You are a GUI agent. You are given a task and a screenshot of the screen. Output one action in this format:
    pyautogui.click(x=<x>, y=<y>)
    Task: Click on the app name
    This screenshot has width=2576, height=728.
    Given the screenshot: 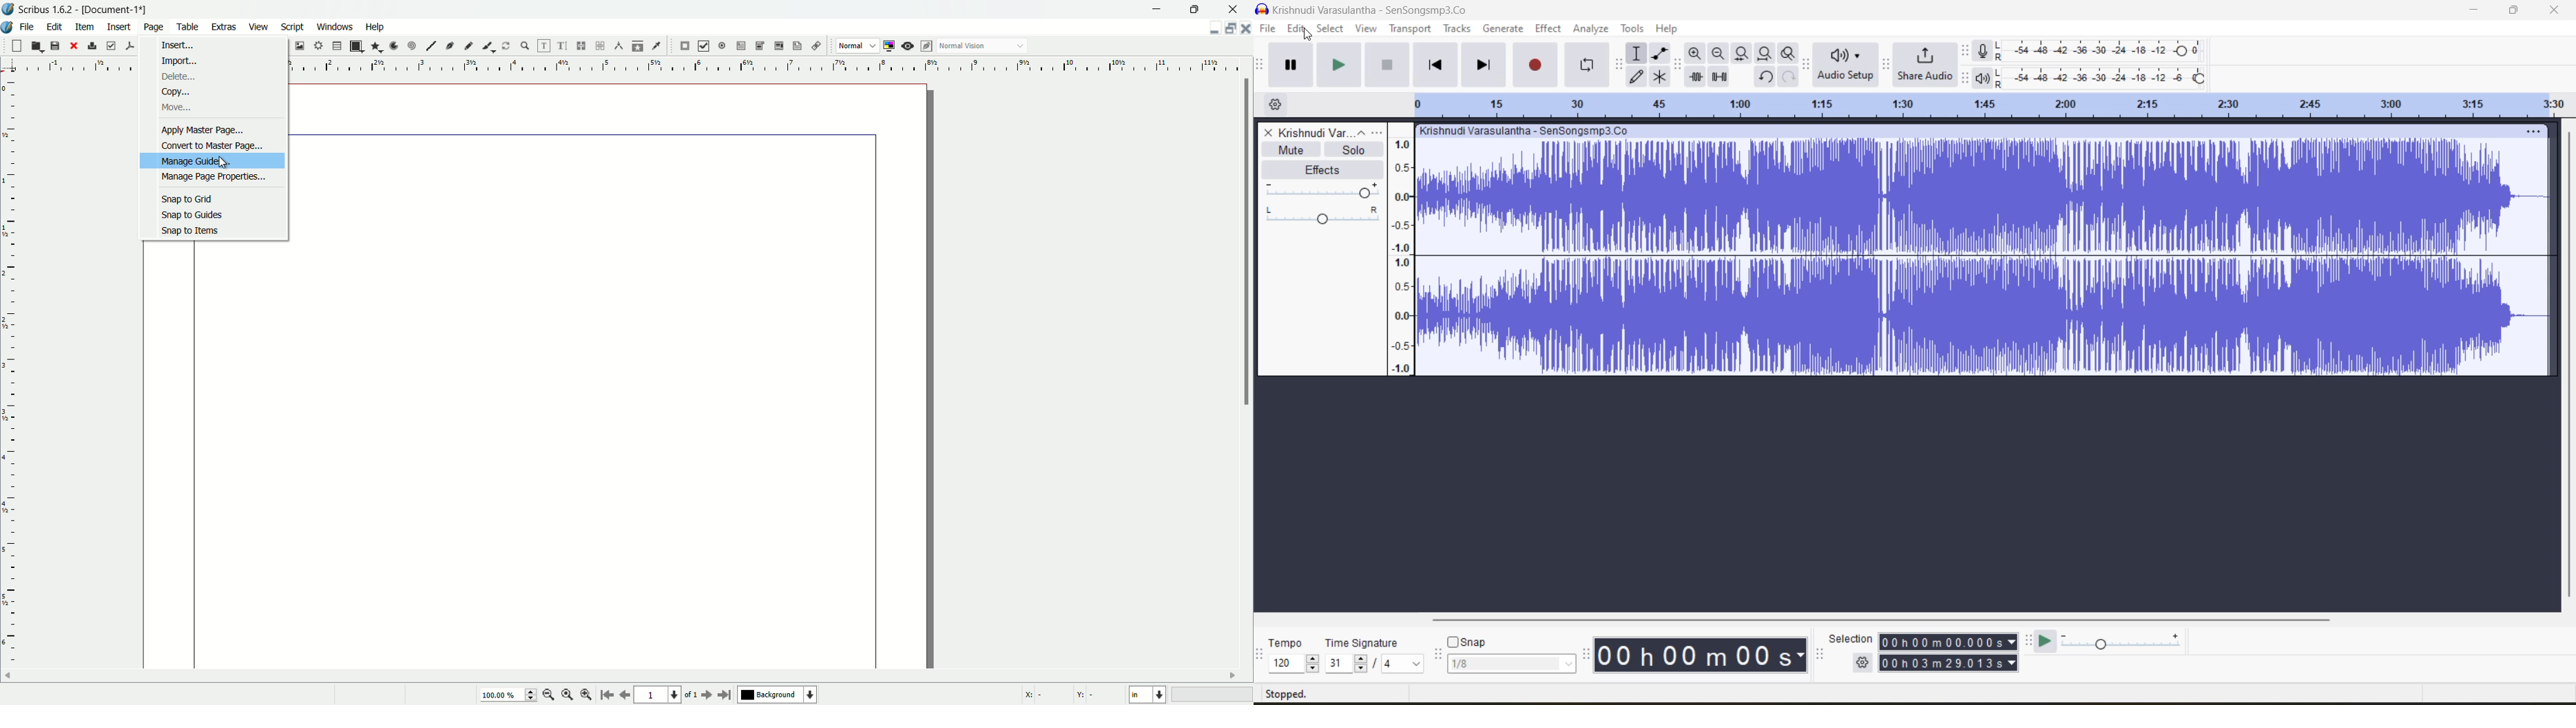 What is the action you would take?
    pyautogui.click(x=46, y=10)
    